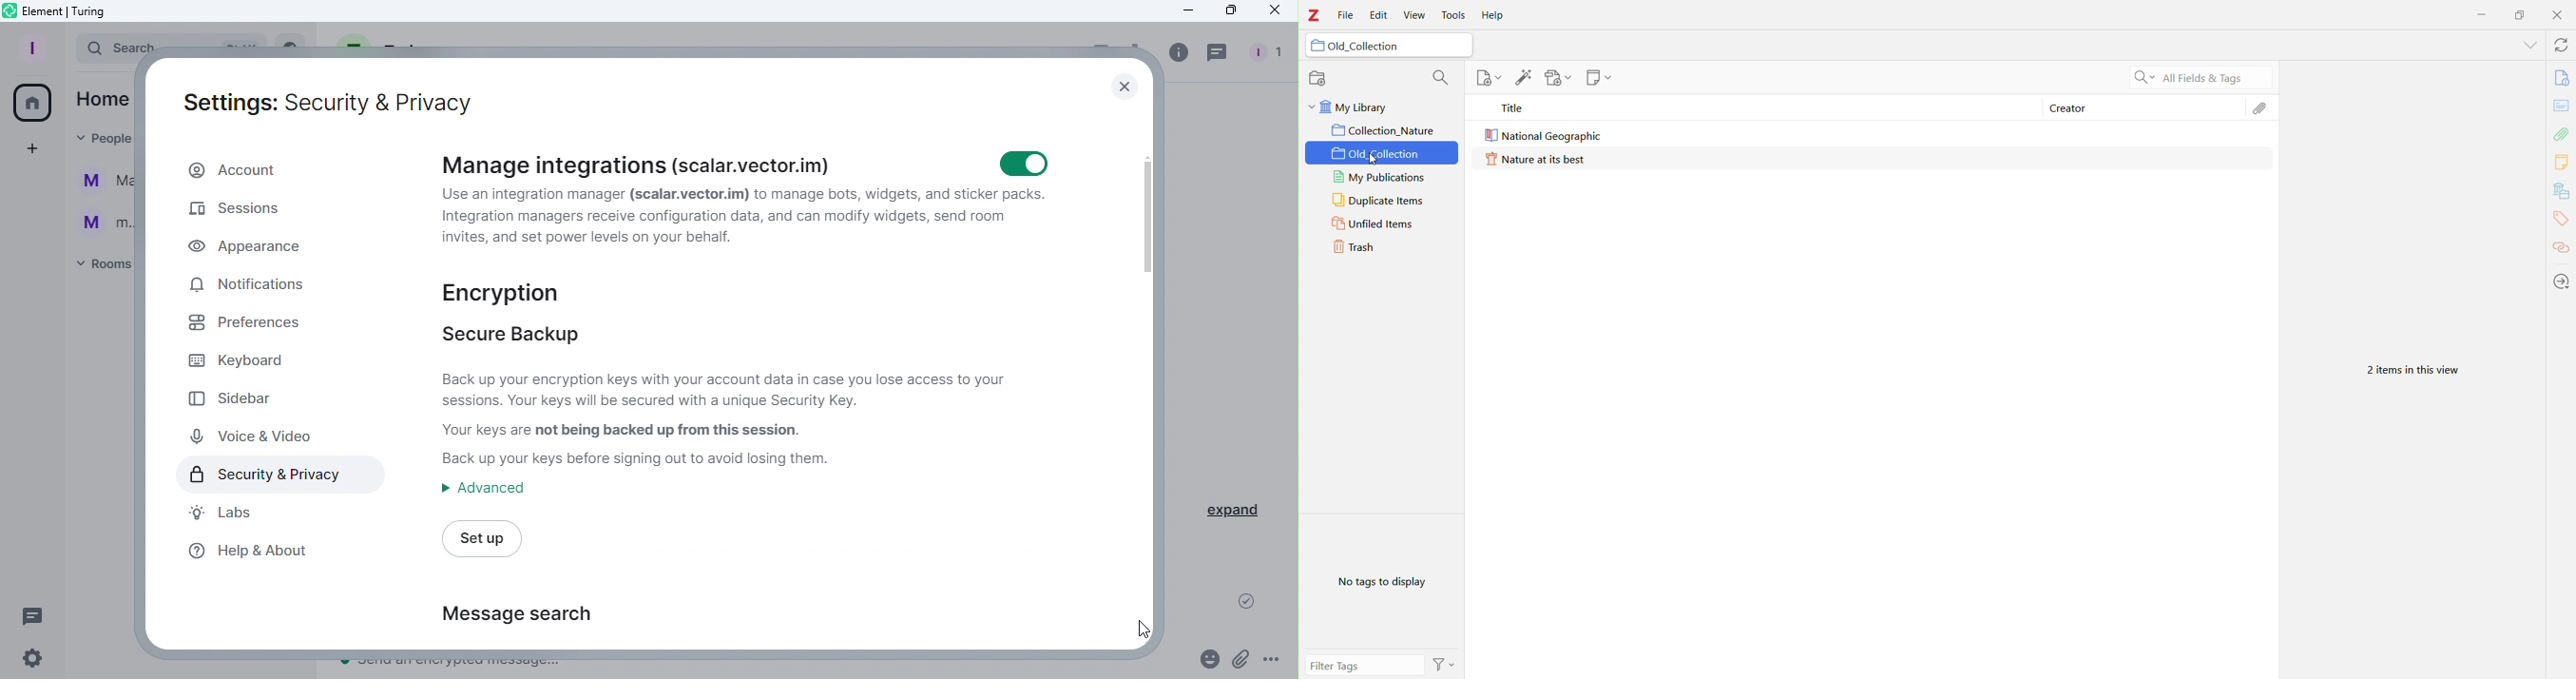 The width and height of the screenshot is (2576, 700). I want to click on Labs, so click(221, 513).